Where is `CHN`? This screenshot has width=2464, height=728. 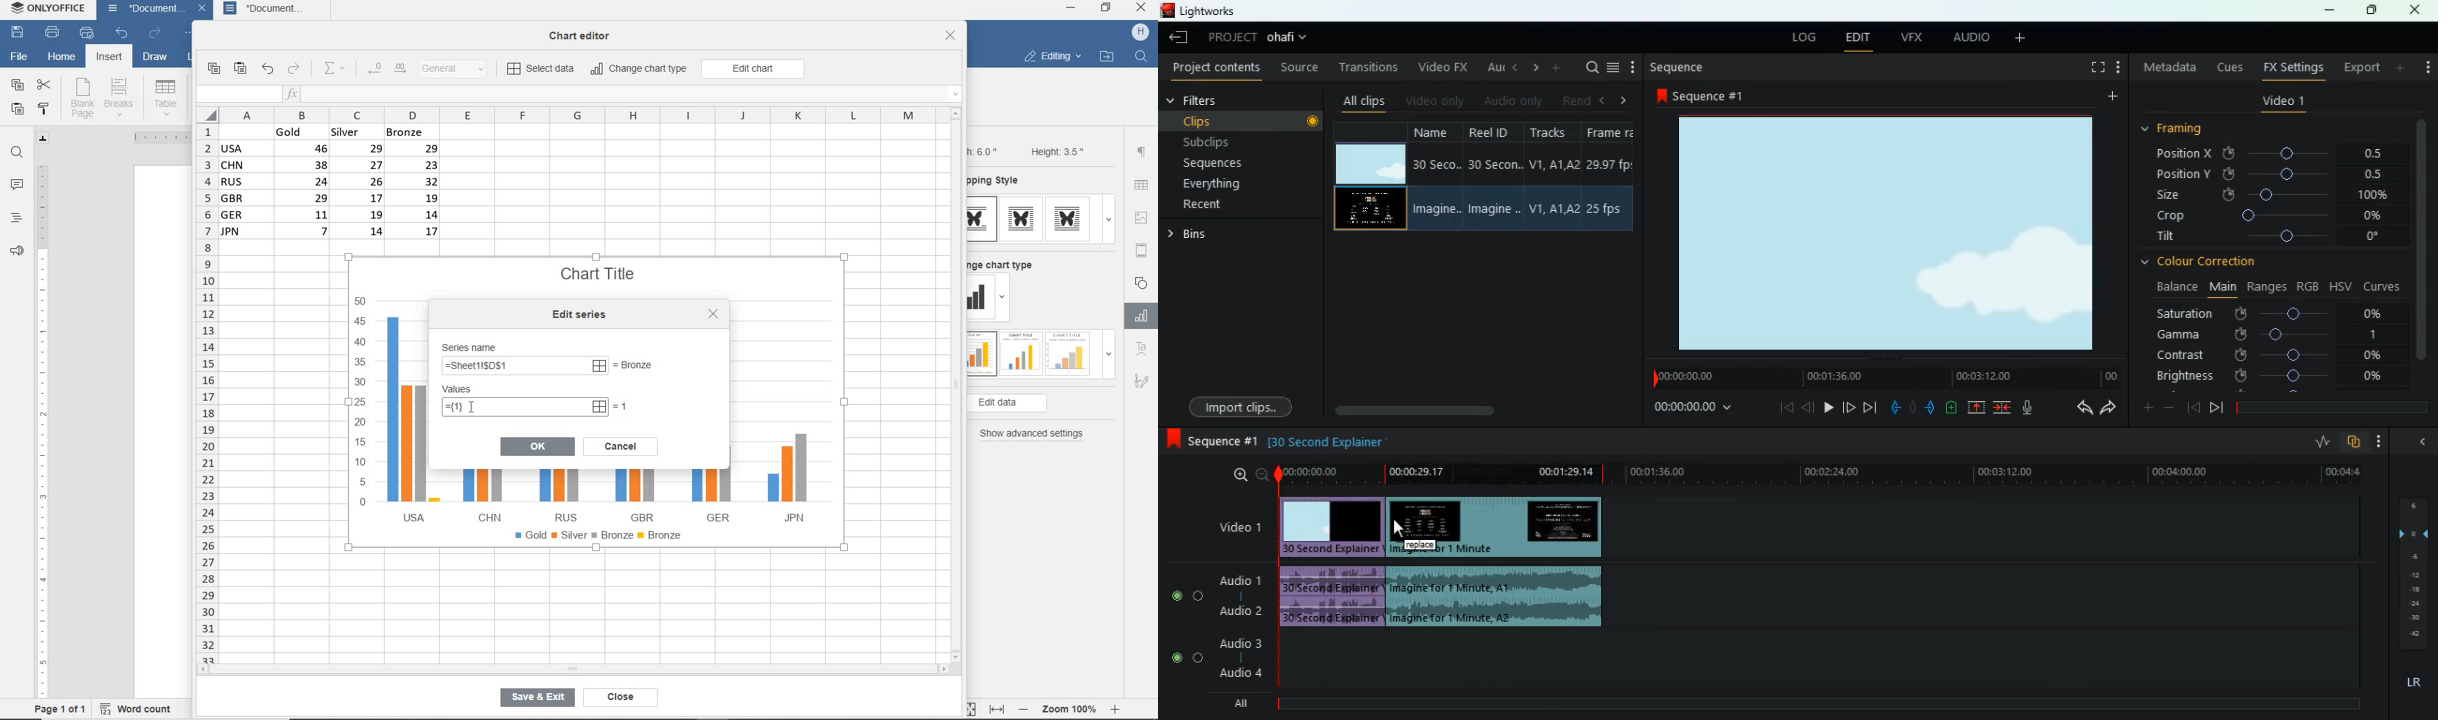
CHN is located at coordinates (486, 494).